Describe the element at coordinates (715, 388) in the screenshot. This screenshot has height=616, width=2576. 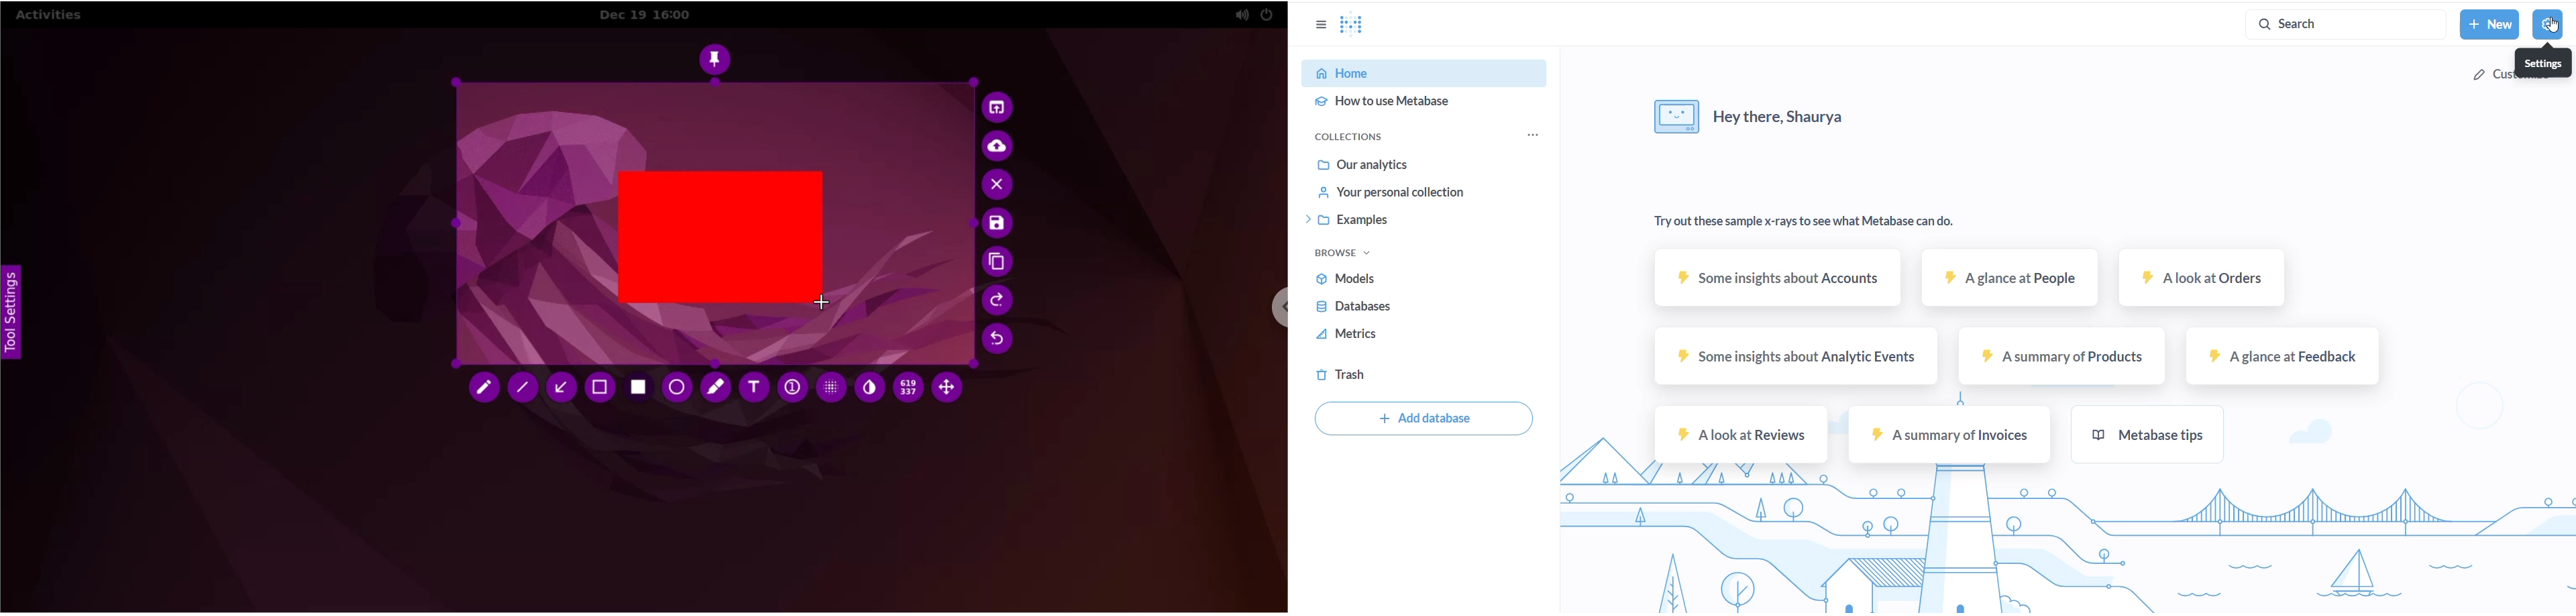
I see `marker tool` at that location.